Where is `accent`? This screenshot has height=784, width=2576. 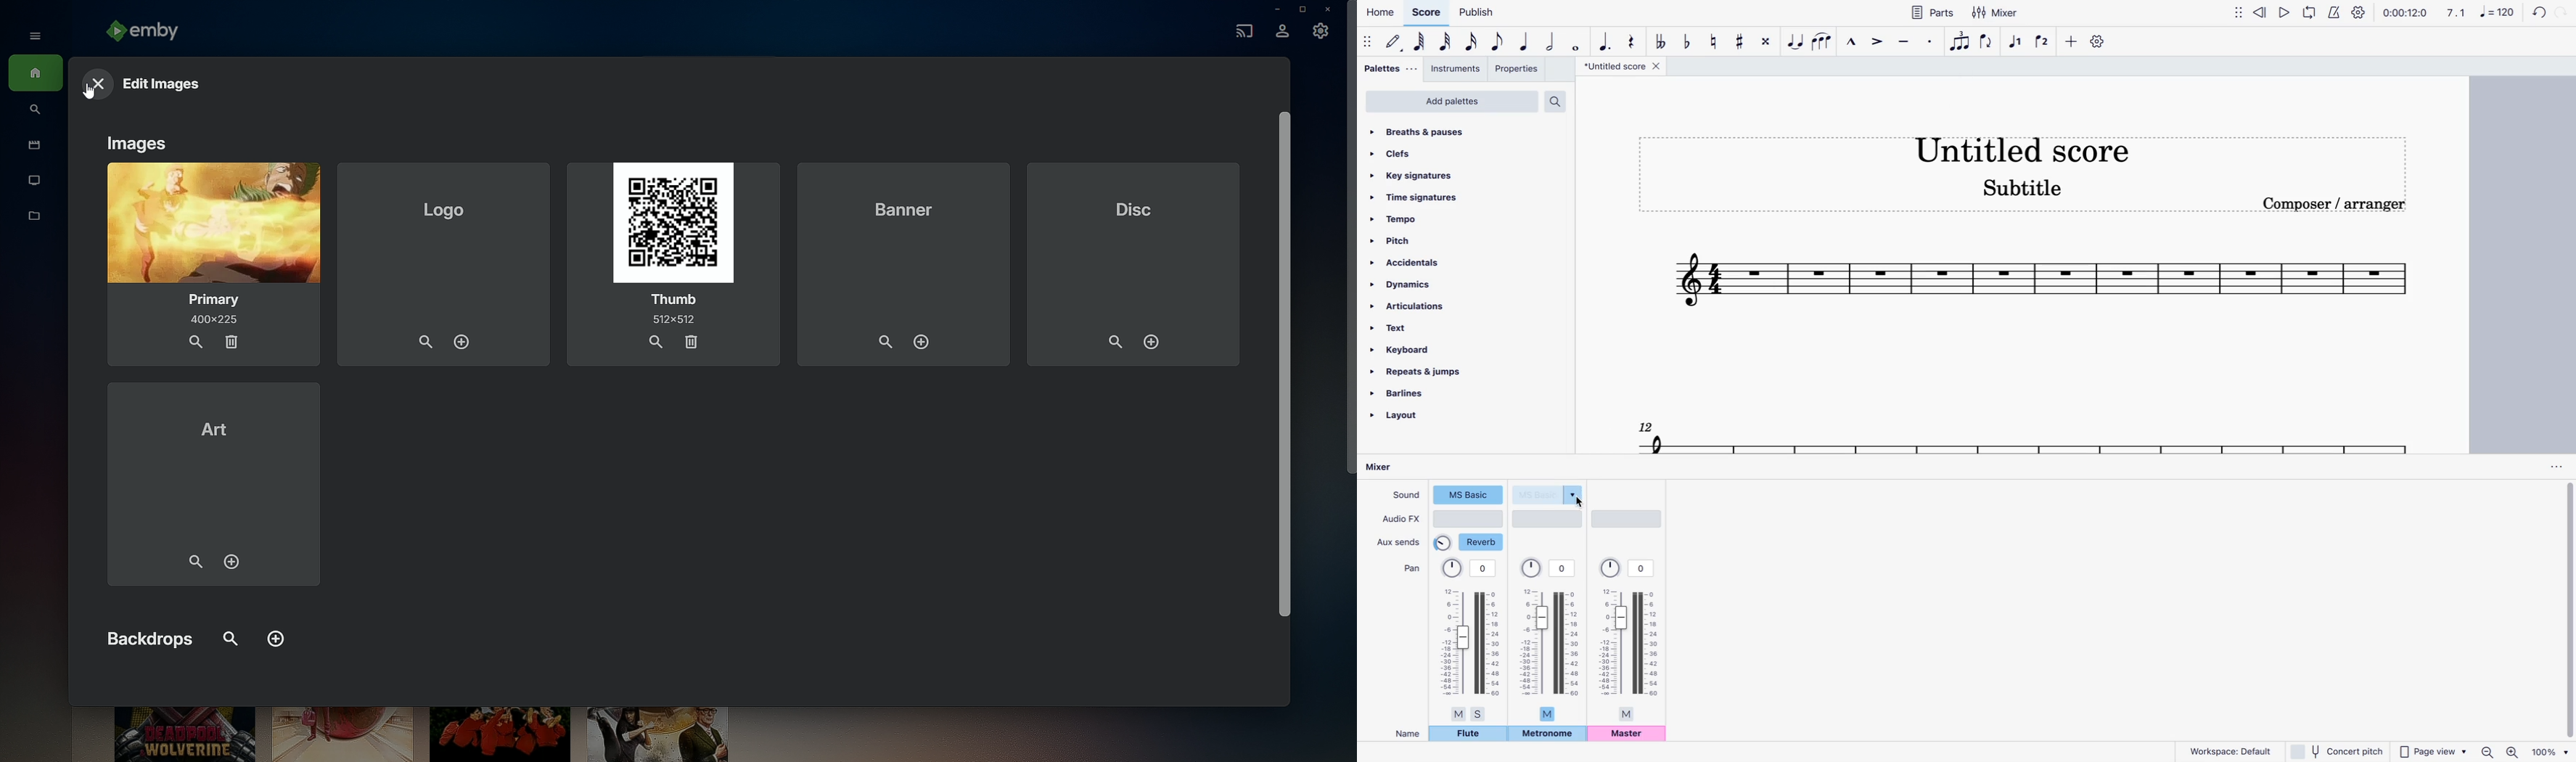 accent is located at coordinates (1875, 45).